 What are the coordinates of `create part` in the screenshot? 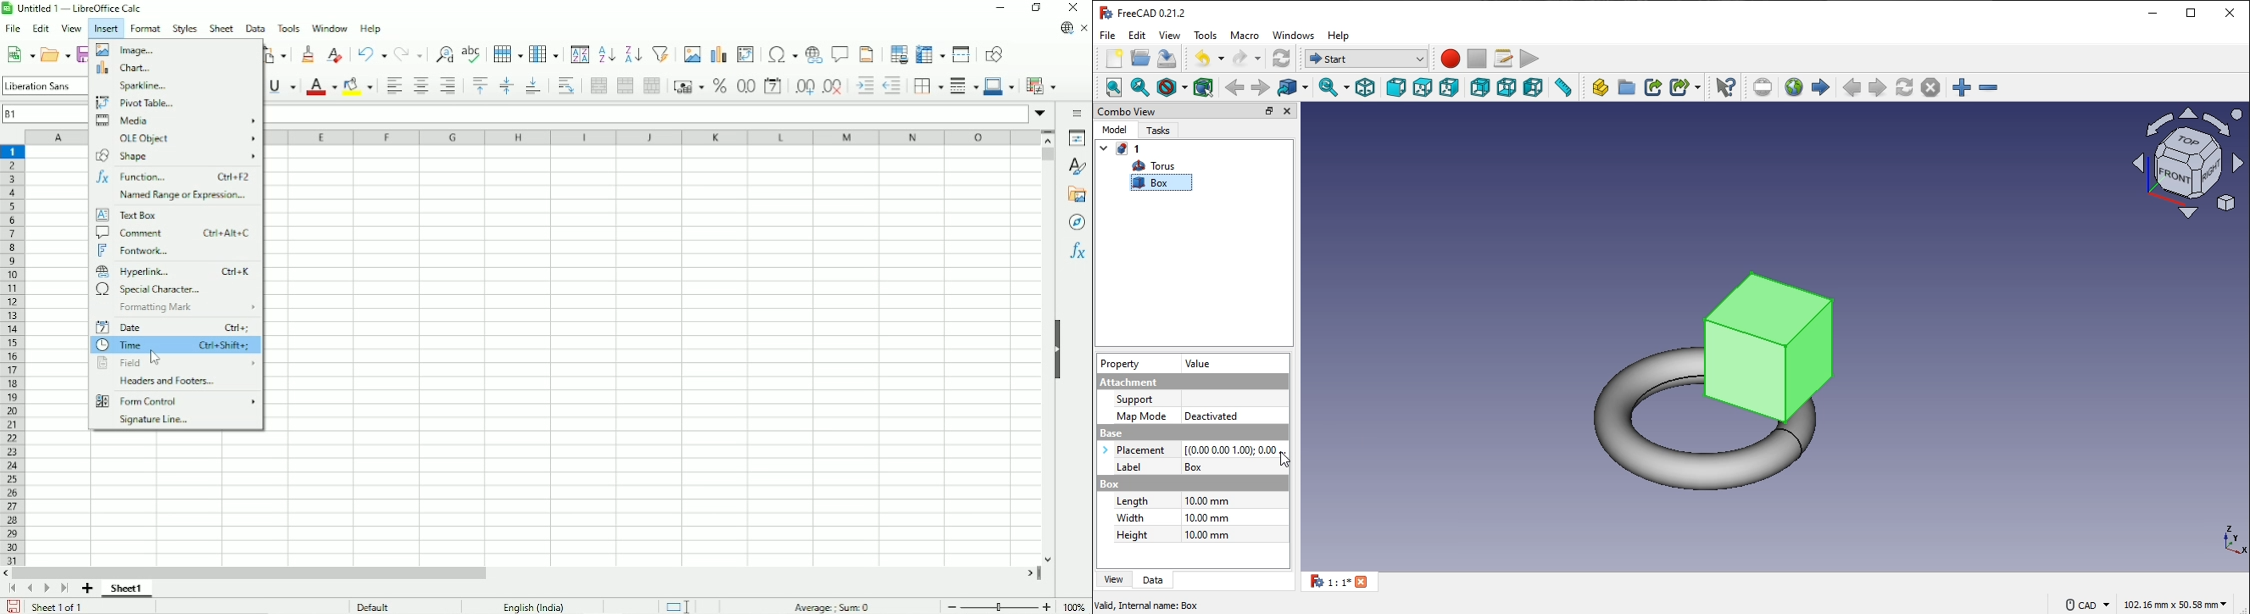 It's located at (1599, 88).